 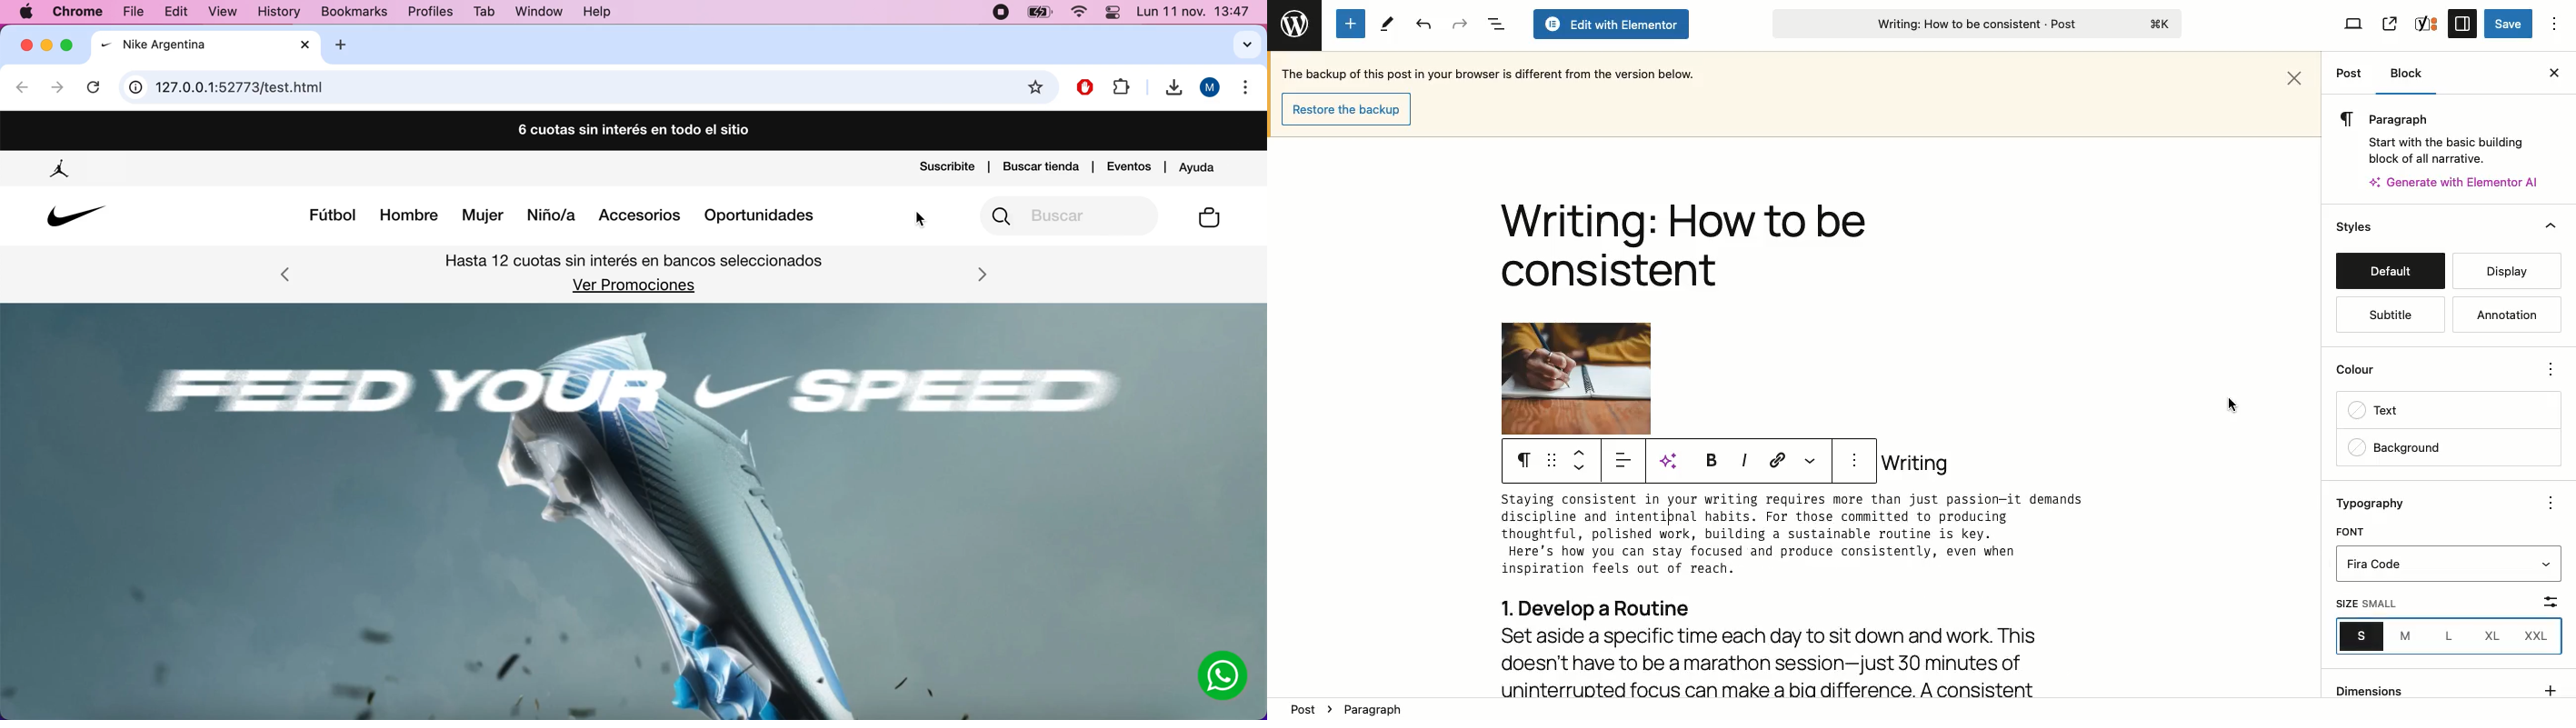 What do you see at coordinates (2552, 367) in the screenshot?
I see `More` at bounding box center [2552, 367].